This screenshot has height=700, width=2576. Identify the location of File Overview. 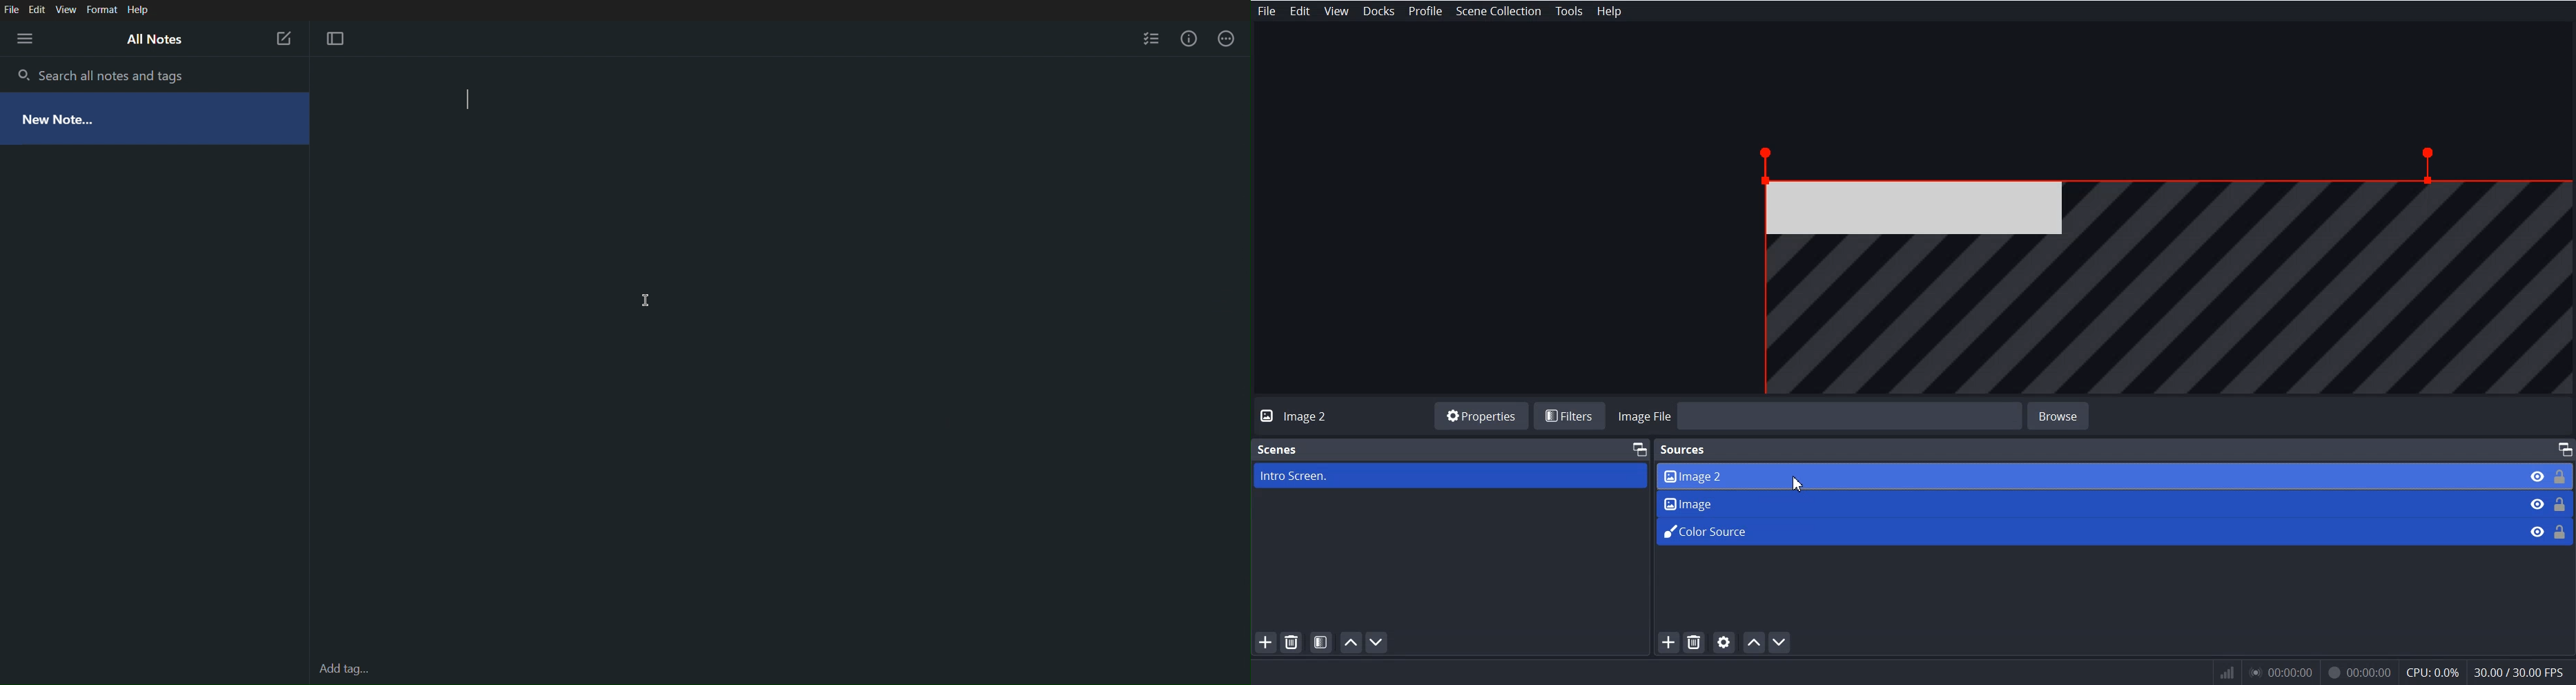
(2148, 265).